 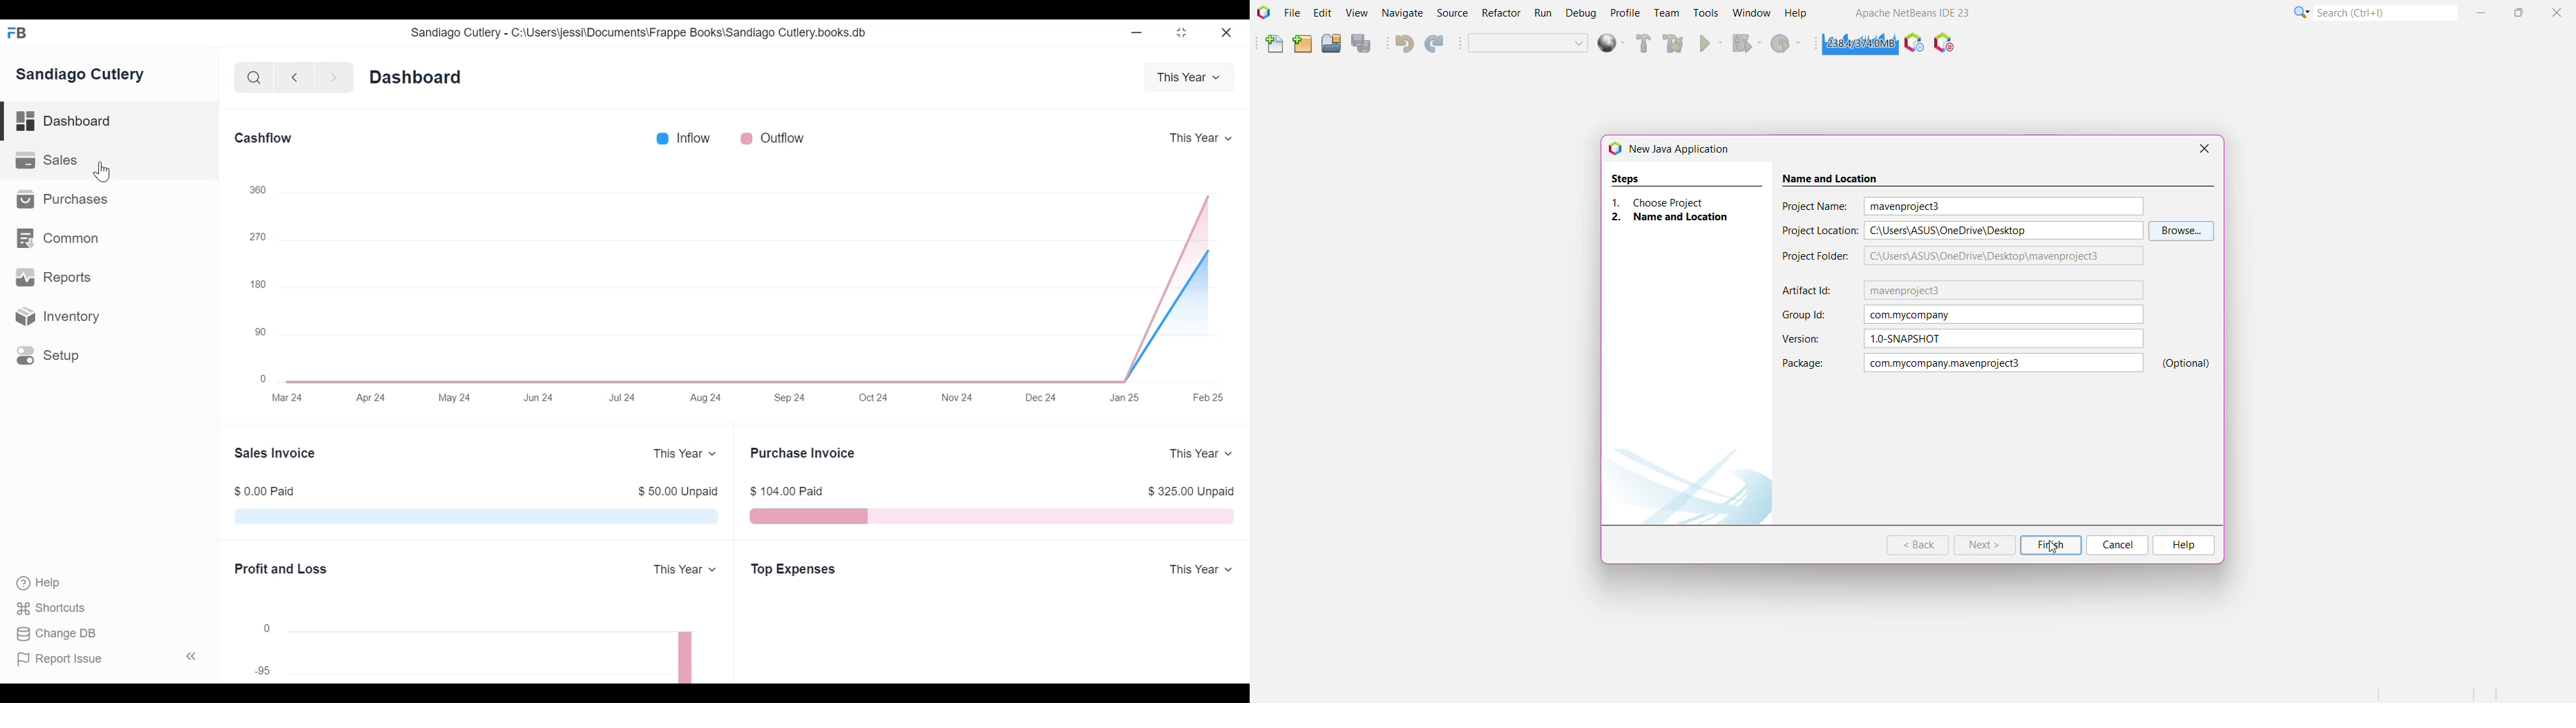 I want to click on Reports, so click(x=55, y=278).